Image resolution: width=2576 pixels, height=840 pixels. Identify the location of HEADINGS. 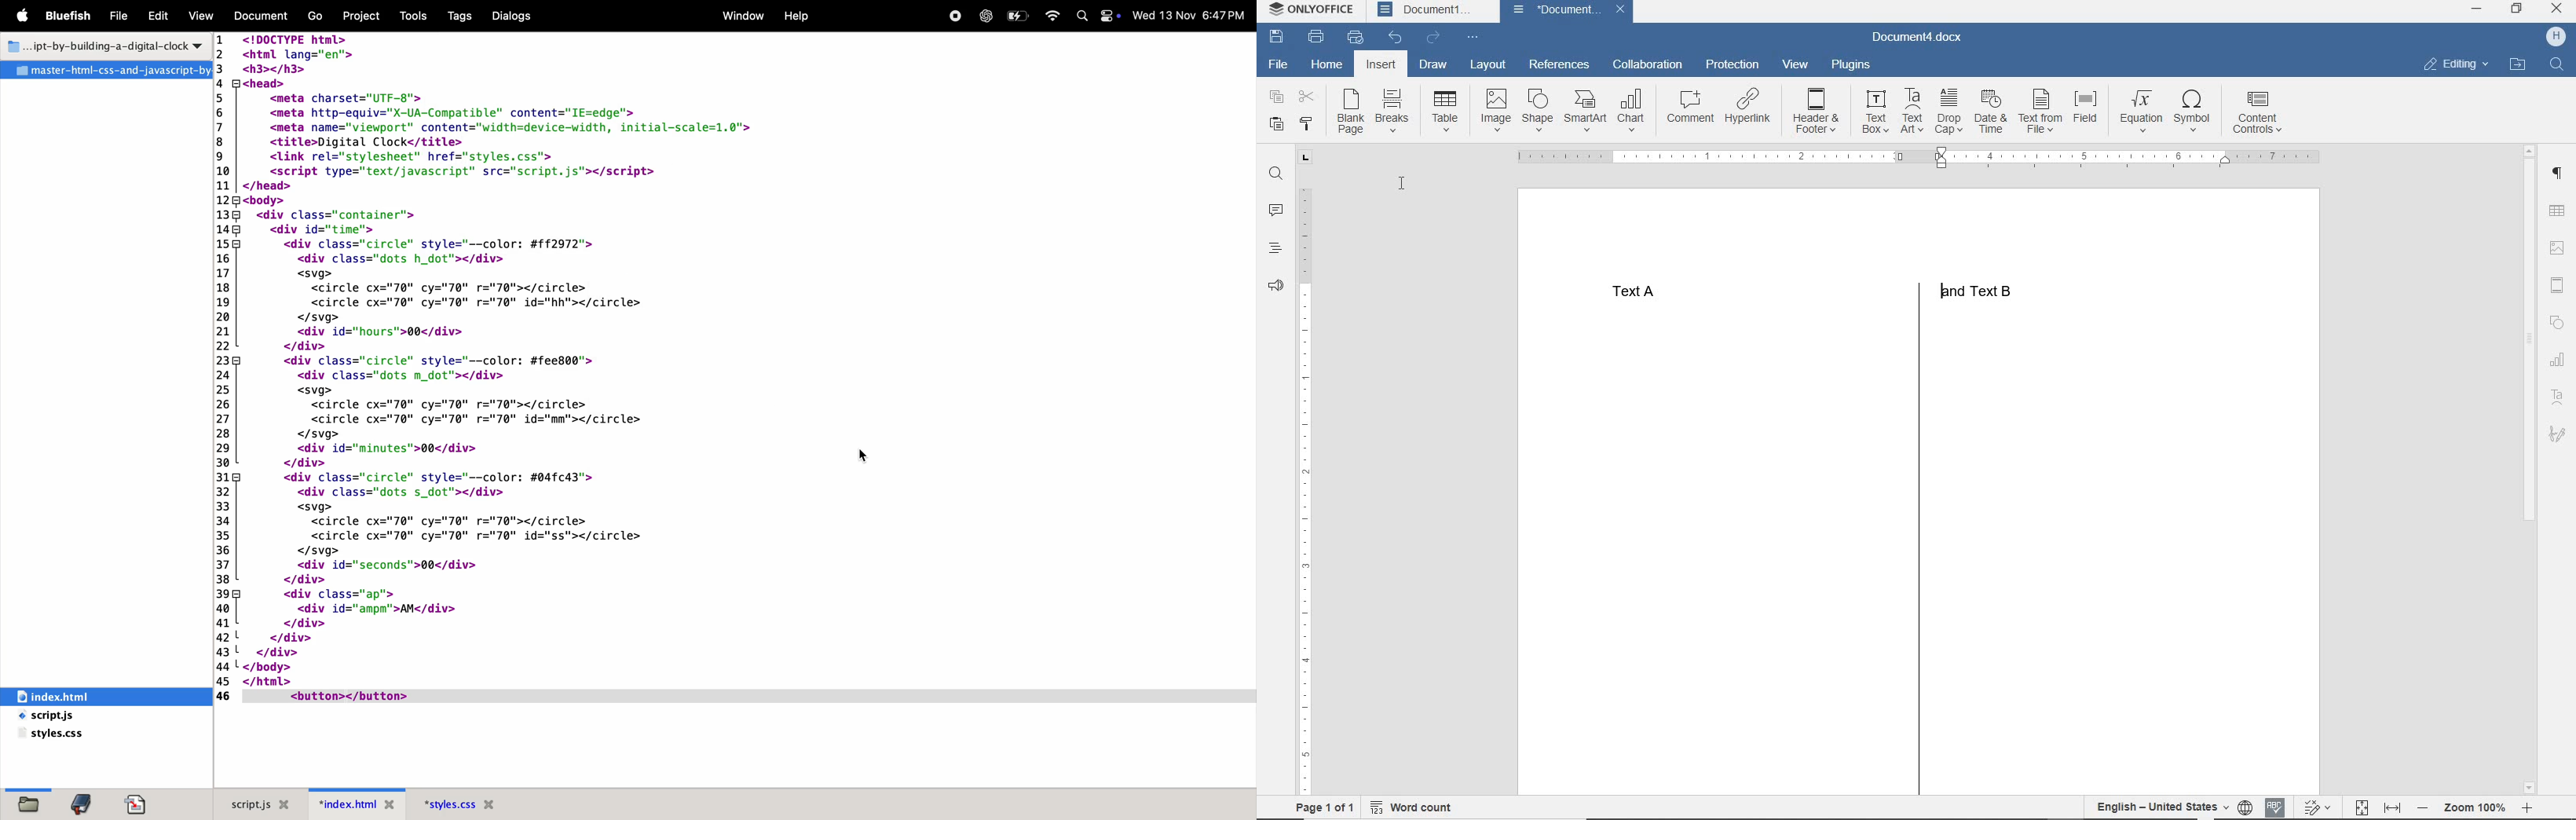
(1275, 246).